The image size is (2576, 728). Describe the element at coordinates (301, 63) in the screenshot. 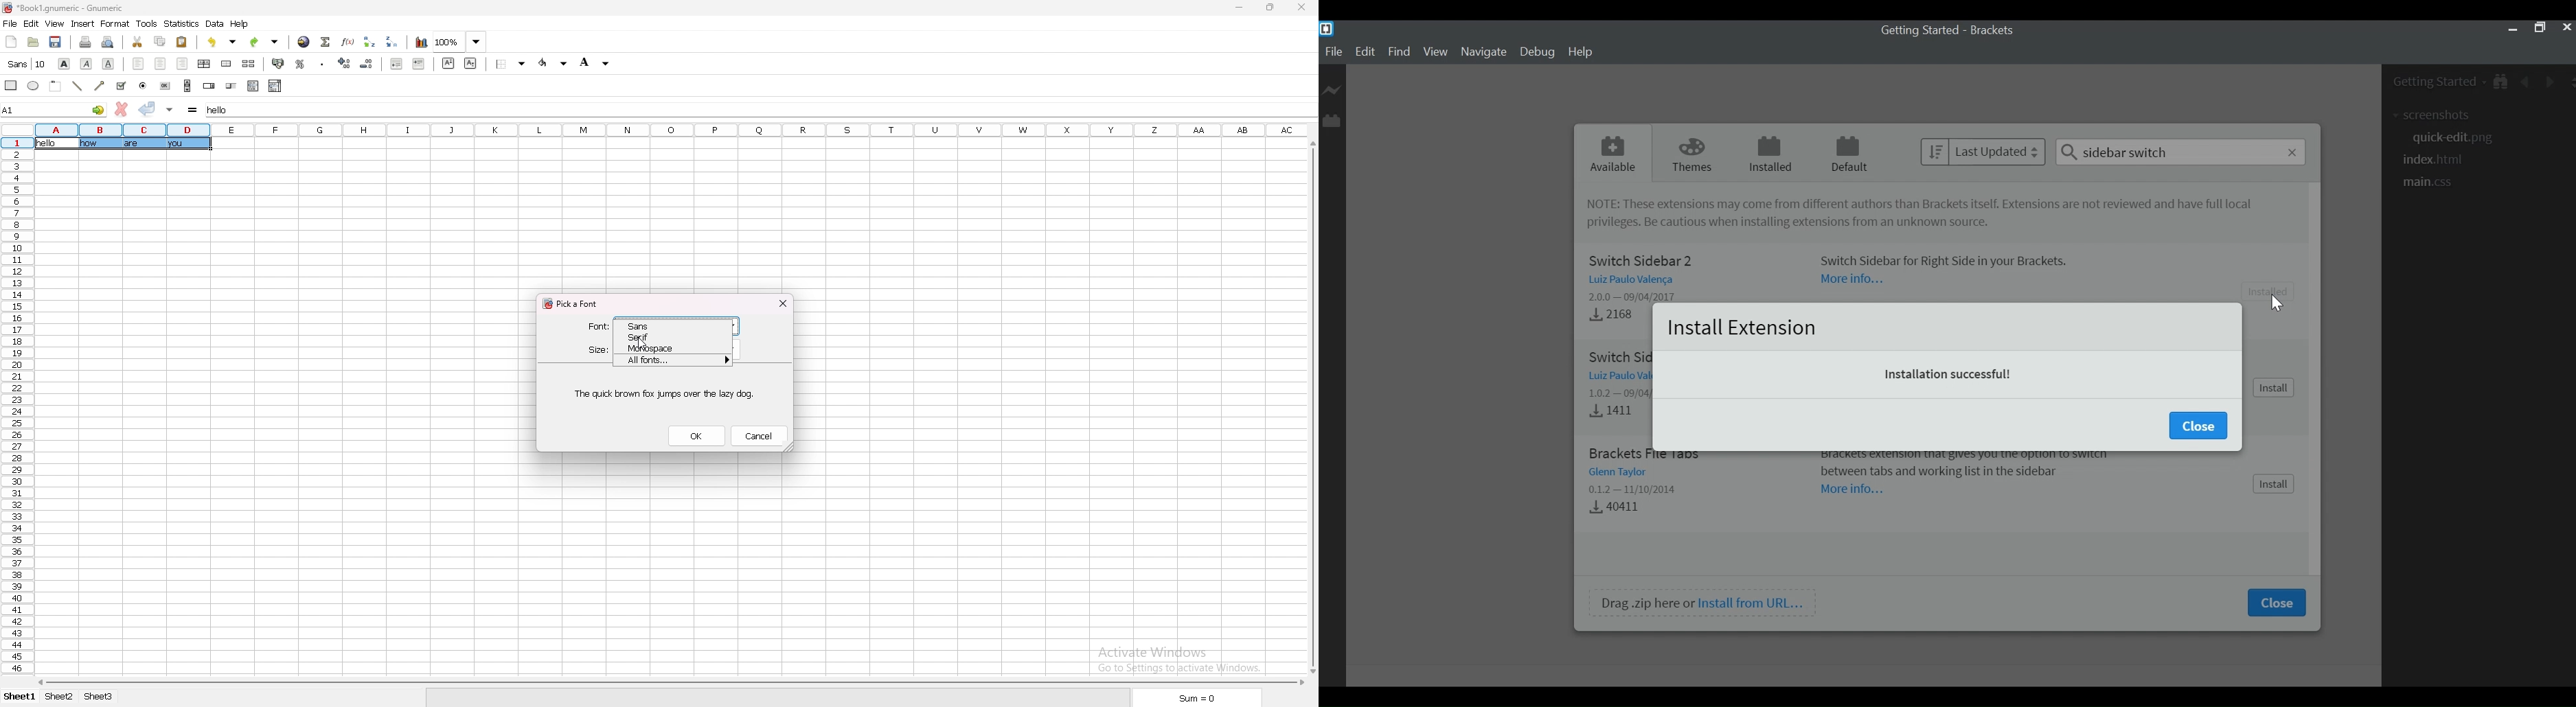

I see `percentage` at that location.